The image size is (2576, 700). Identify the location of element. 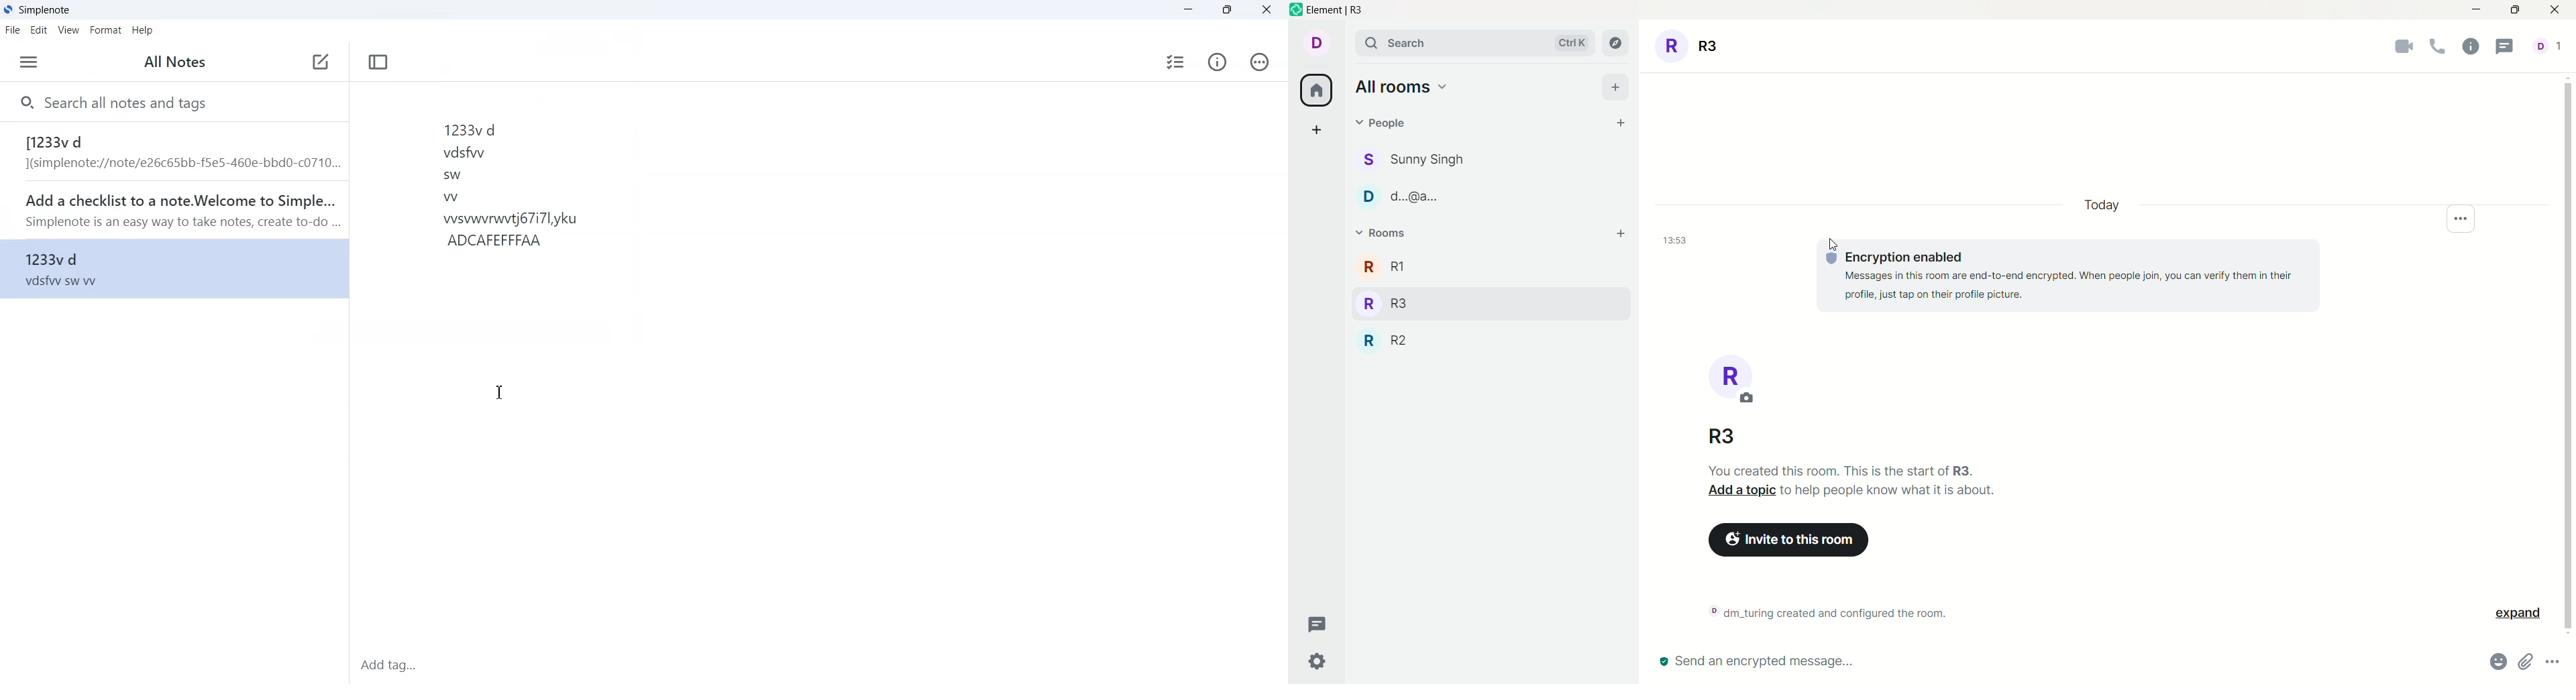
(1350, 11).